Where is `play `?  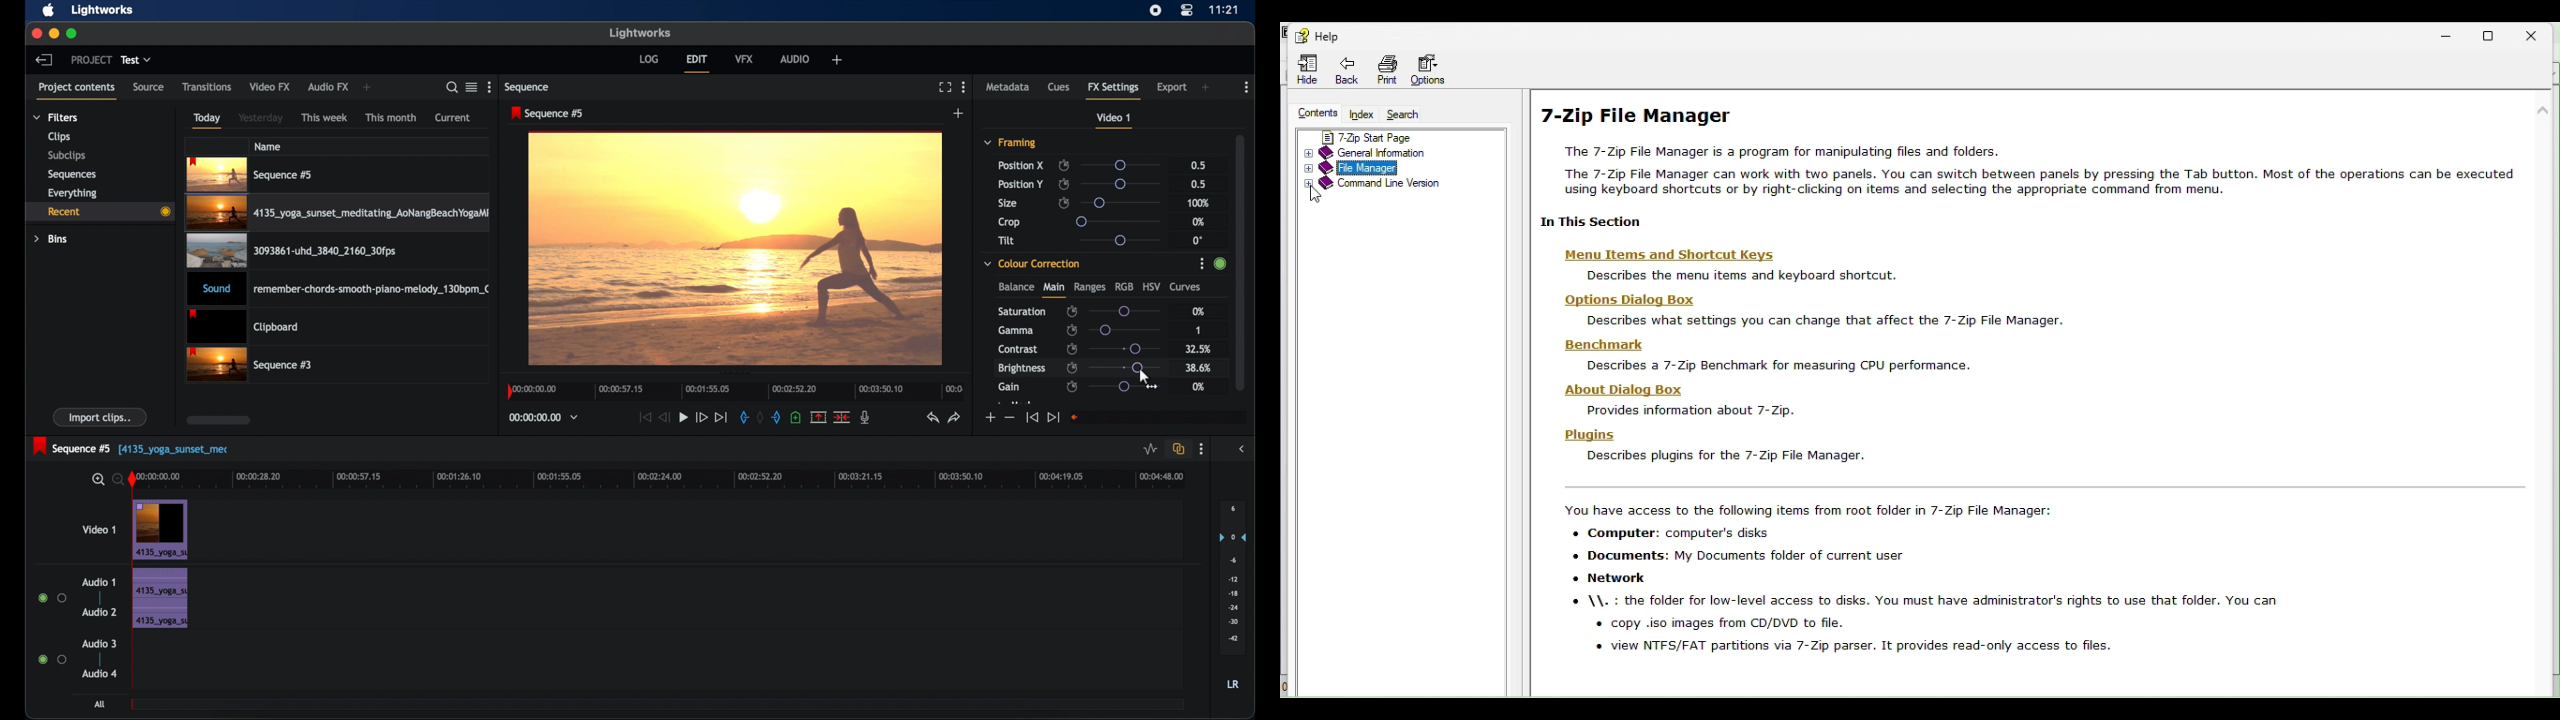
play  is located at coordinates (683, 418).